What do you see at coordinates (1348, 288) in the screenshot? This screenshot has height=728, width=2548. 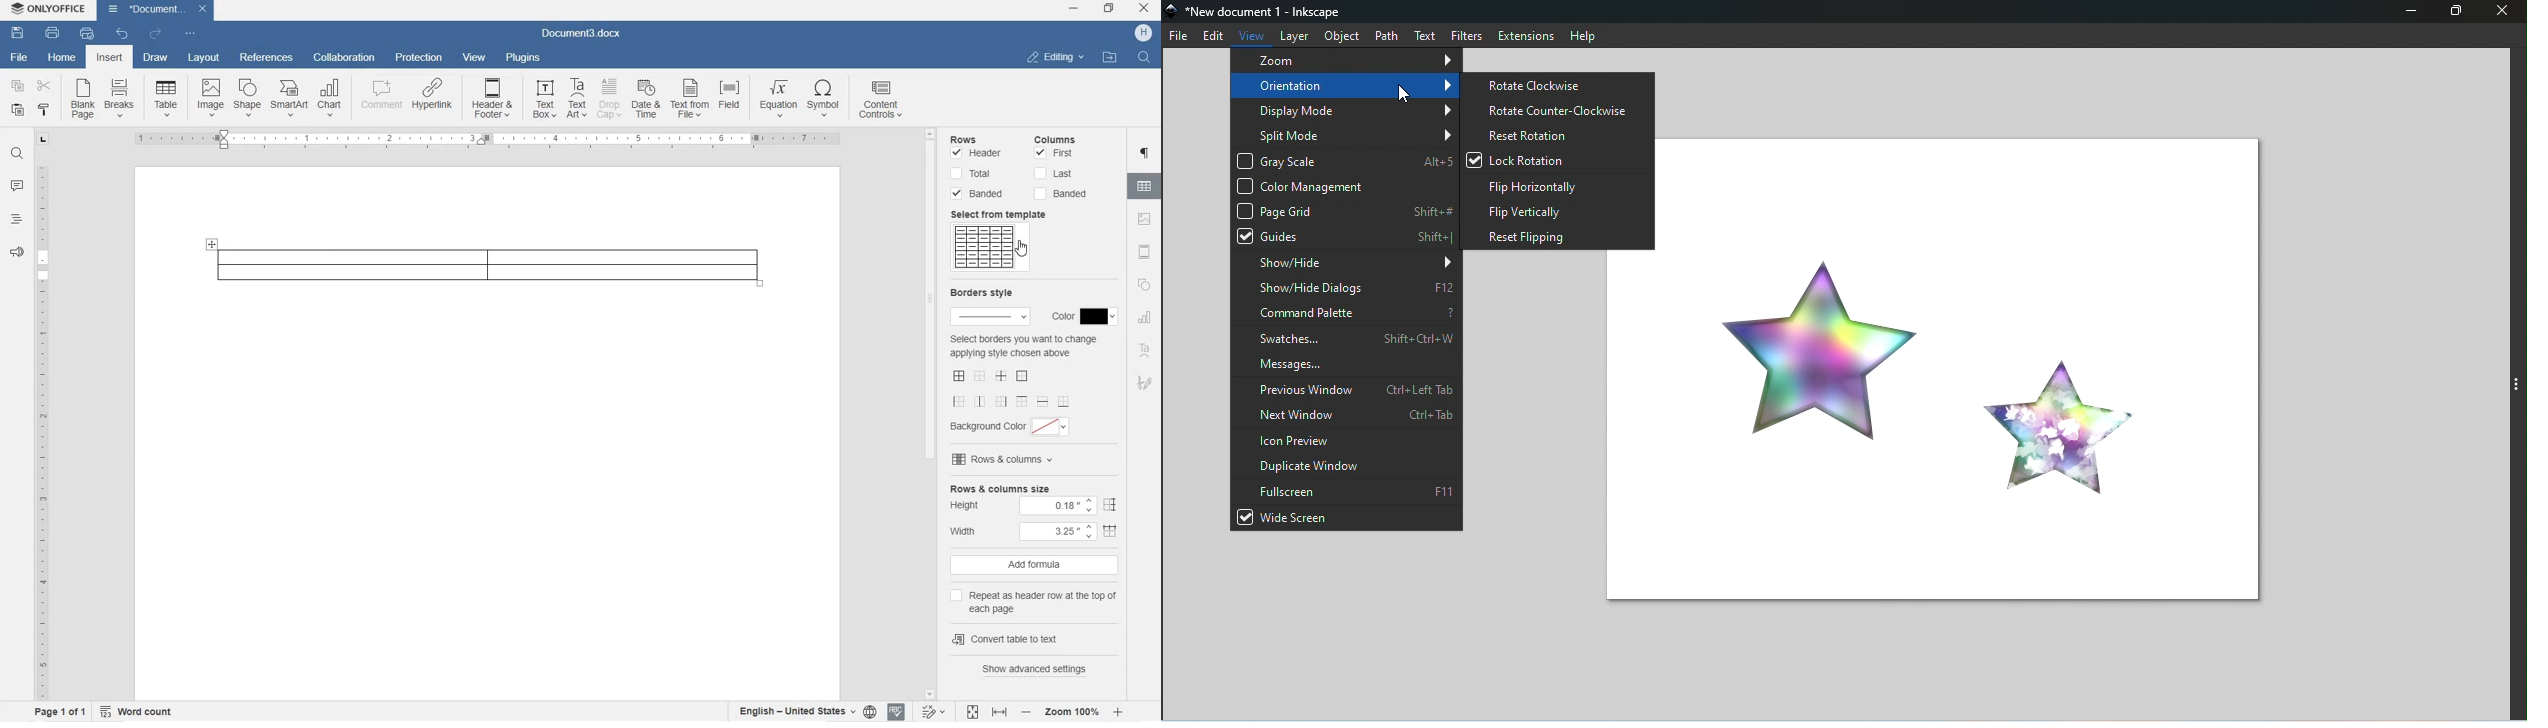 I see `Show/hide dialogs` at bounding box center [1348, 288].